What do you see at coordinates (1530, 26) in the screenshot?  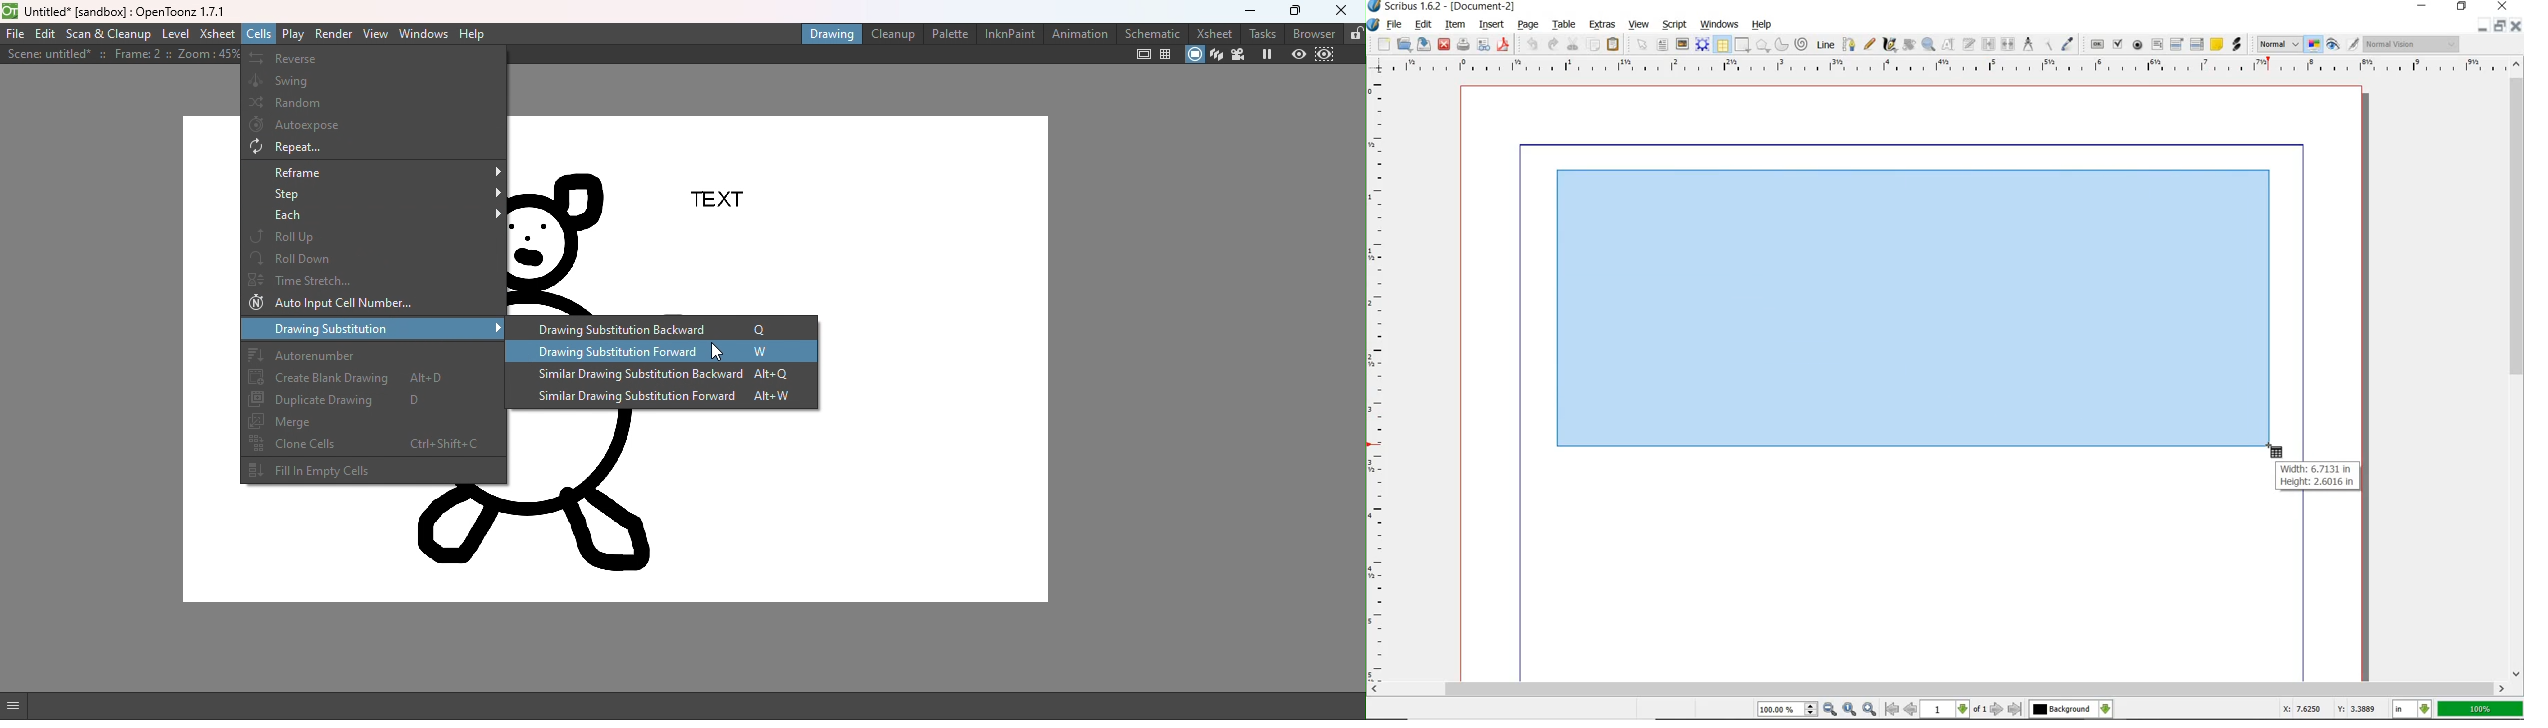 I see `page` at bounding box center [1530, 26].